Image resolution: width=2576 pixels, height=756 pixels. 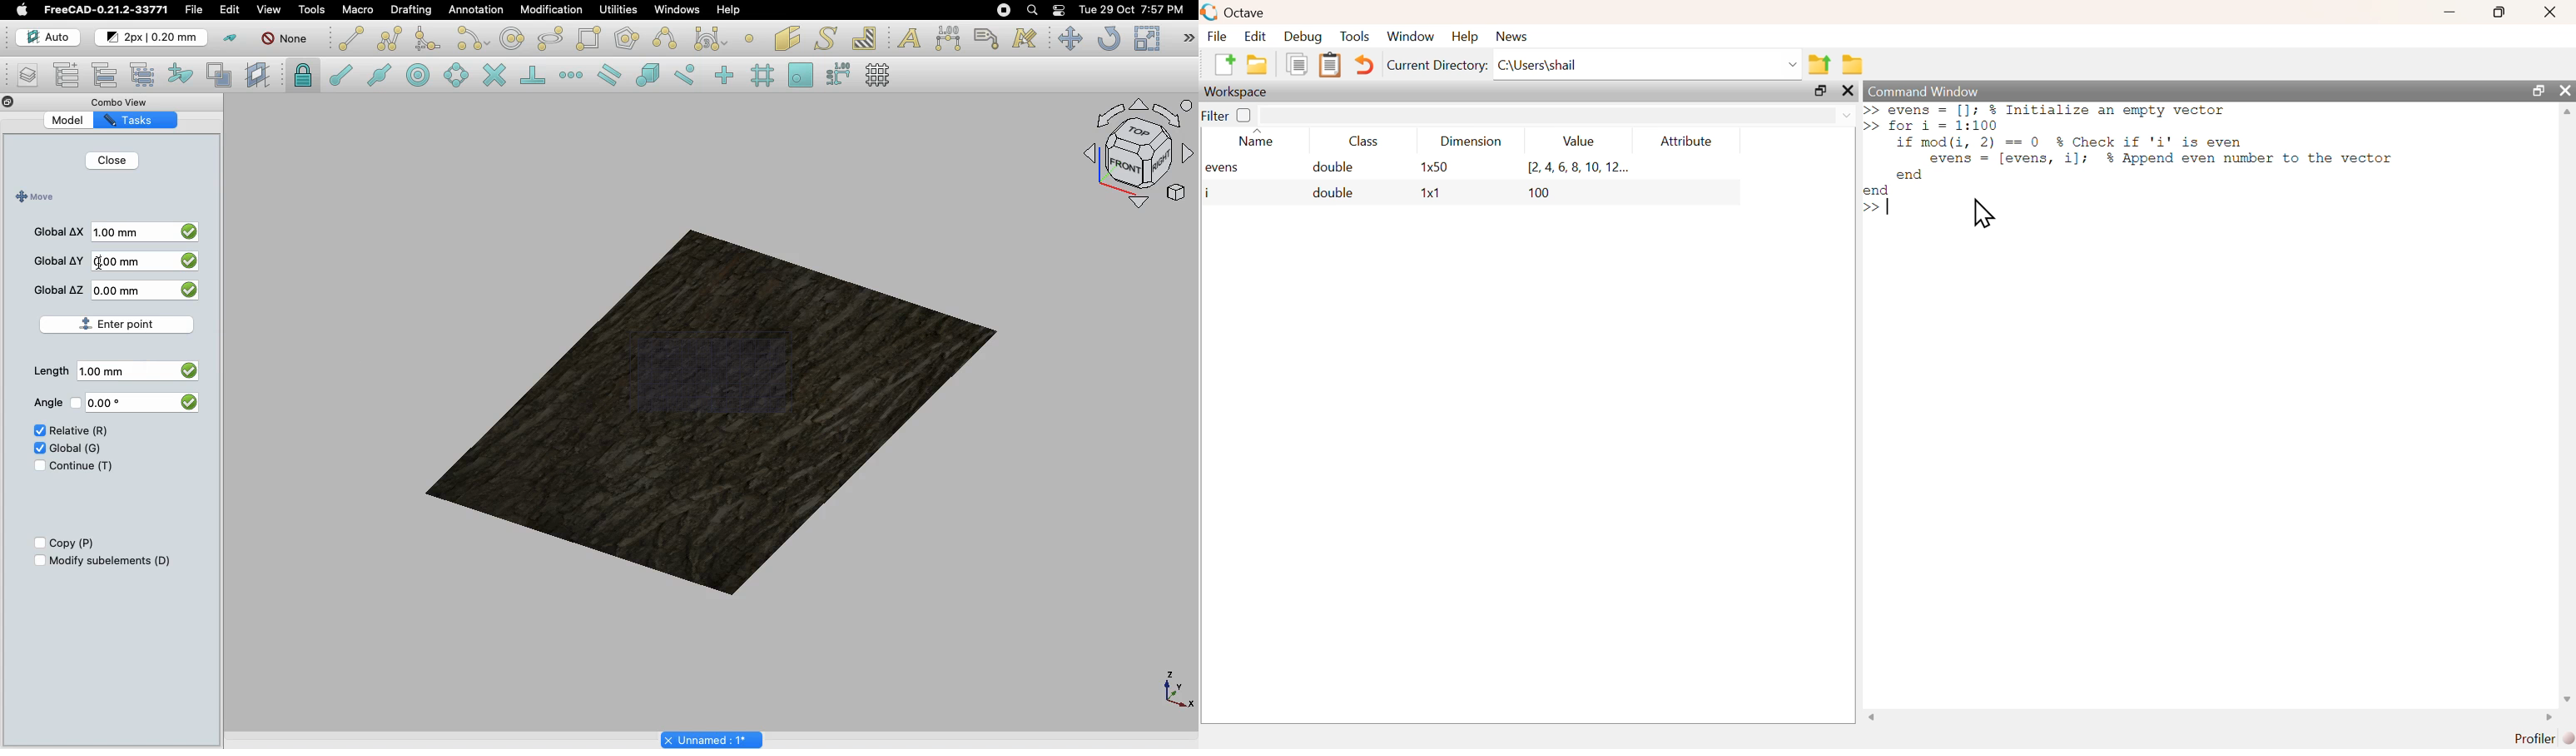 I want to click on Help, so click(x=728, y=9).